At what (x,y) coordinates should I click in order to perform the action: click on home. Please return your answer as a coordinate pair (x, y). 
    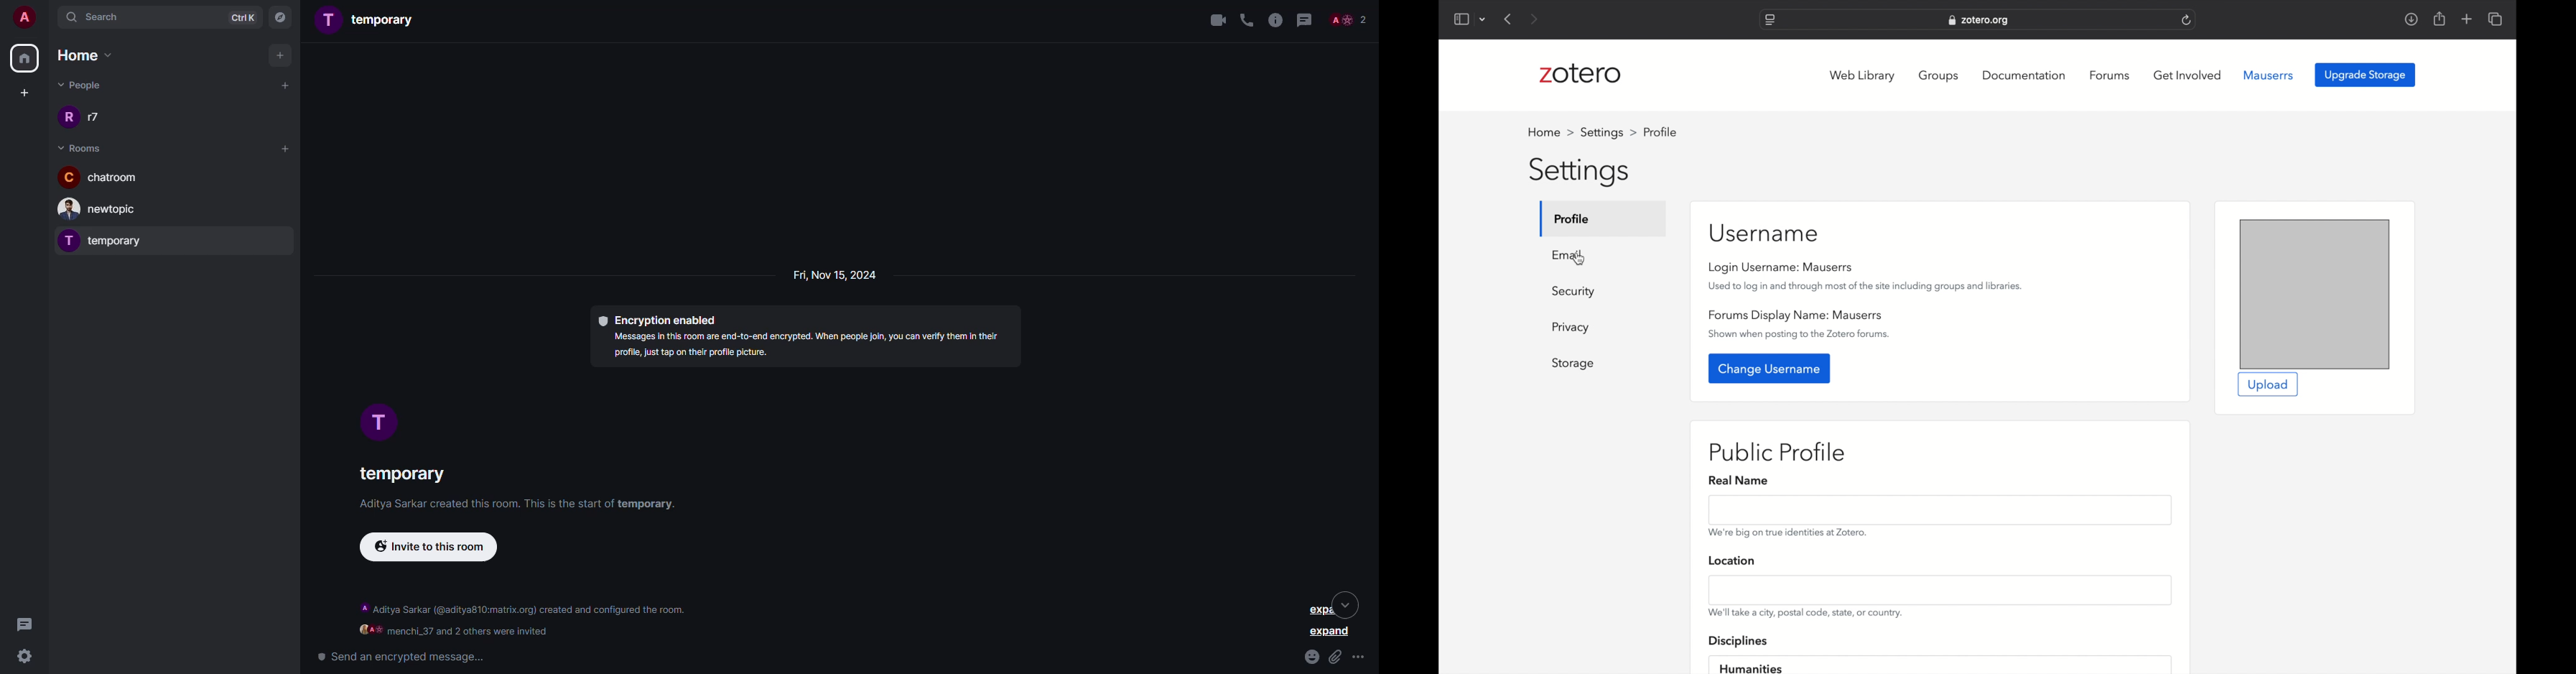
    Looking at the image, I should click on (1551, 132).